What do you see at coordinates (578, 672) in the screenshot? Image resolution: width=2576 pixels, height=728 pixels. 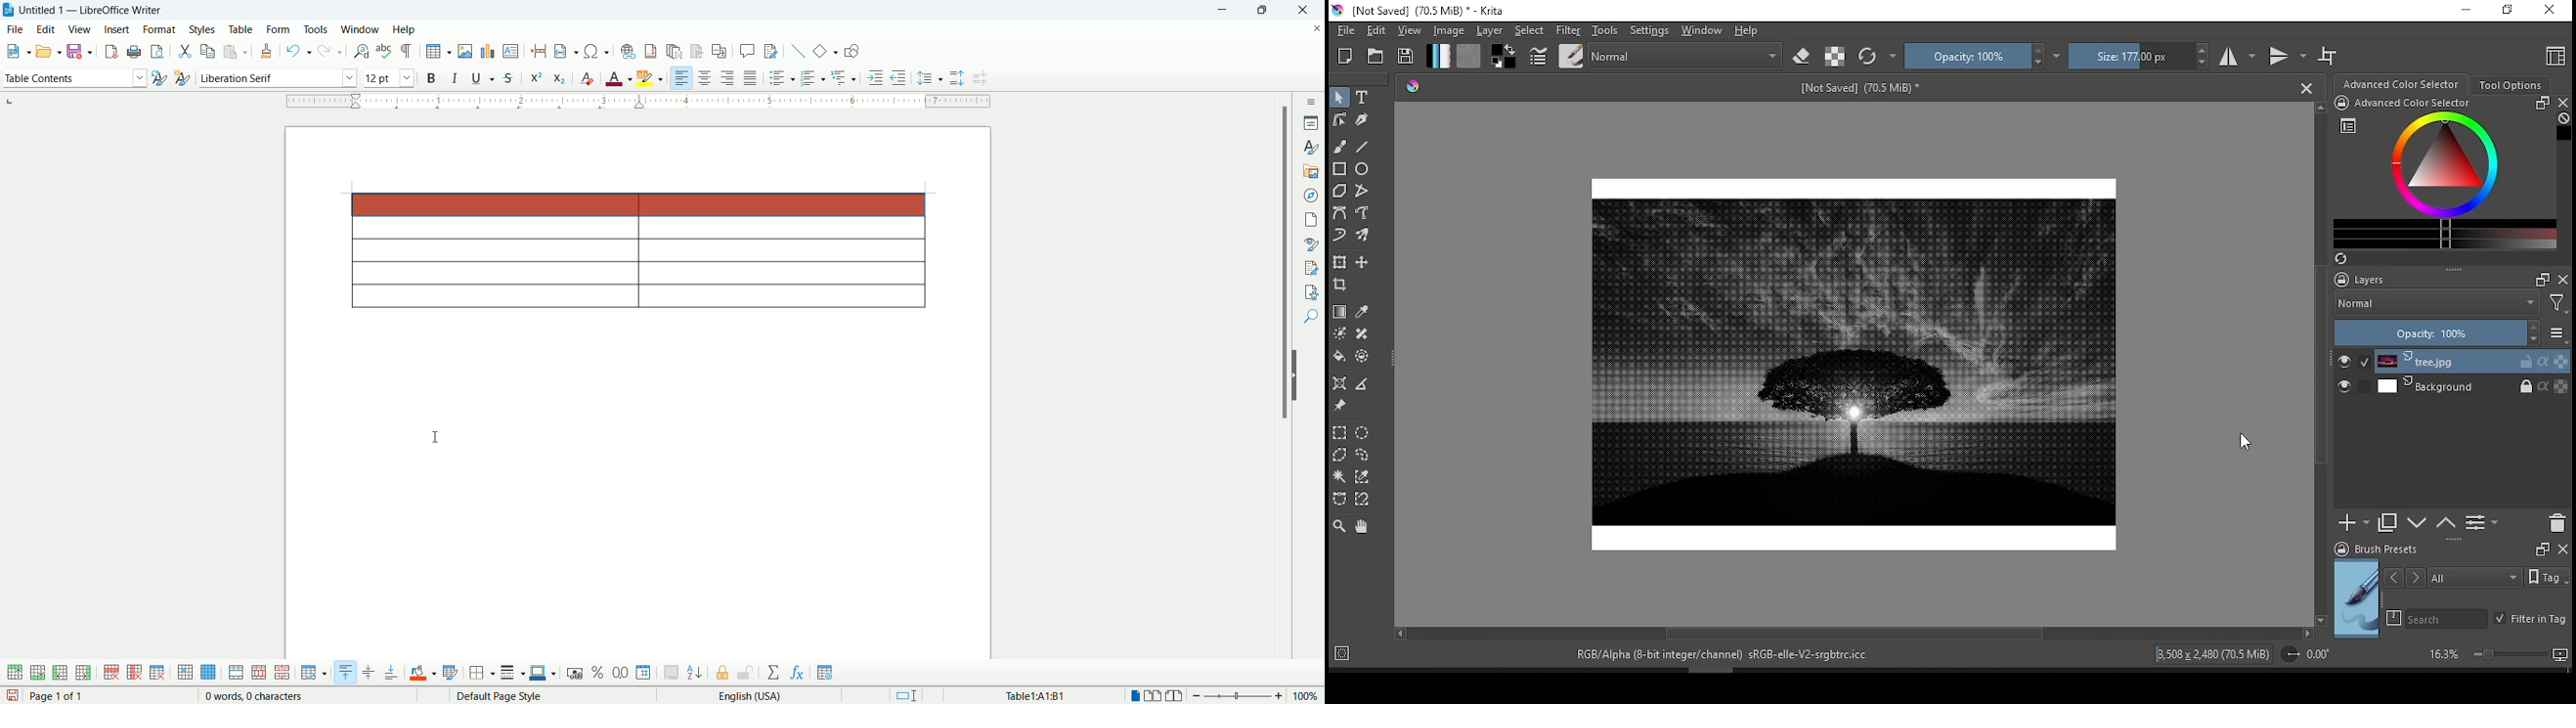 I see `currency format` at bounding box center [578, 672].